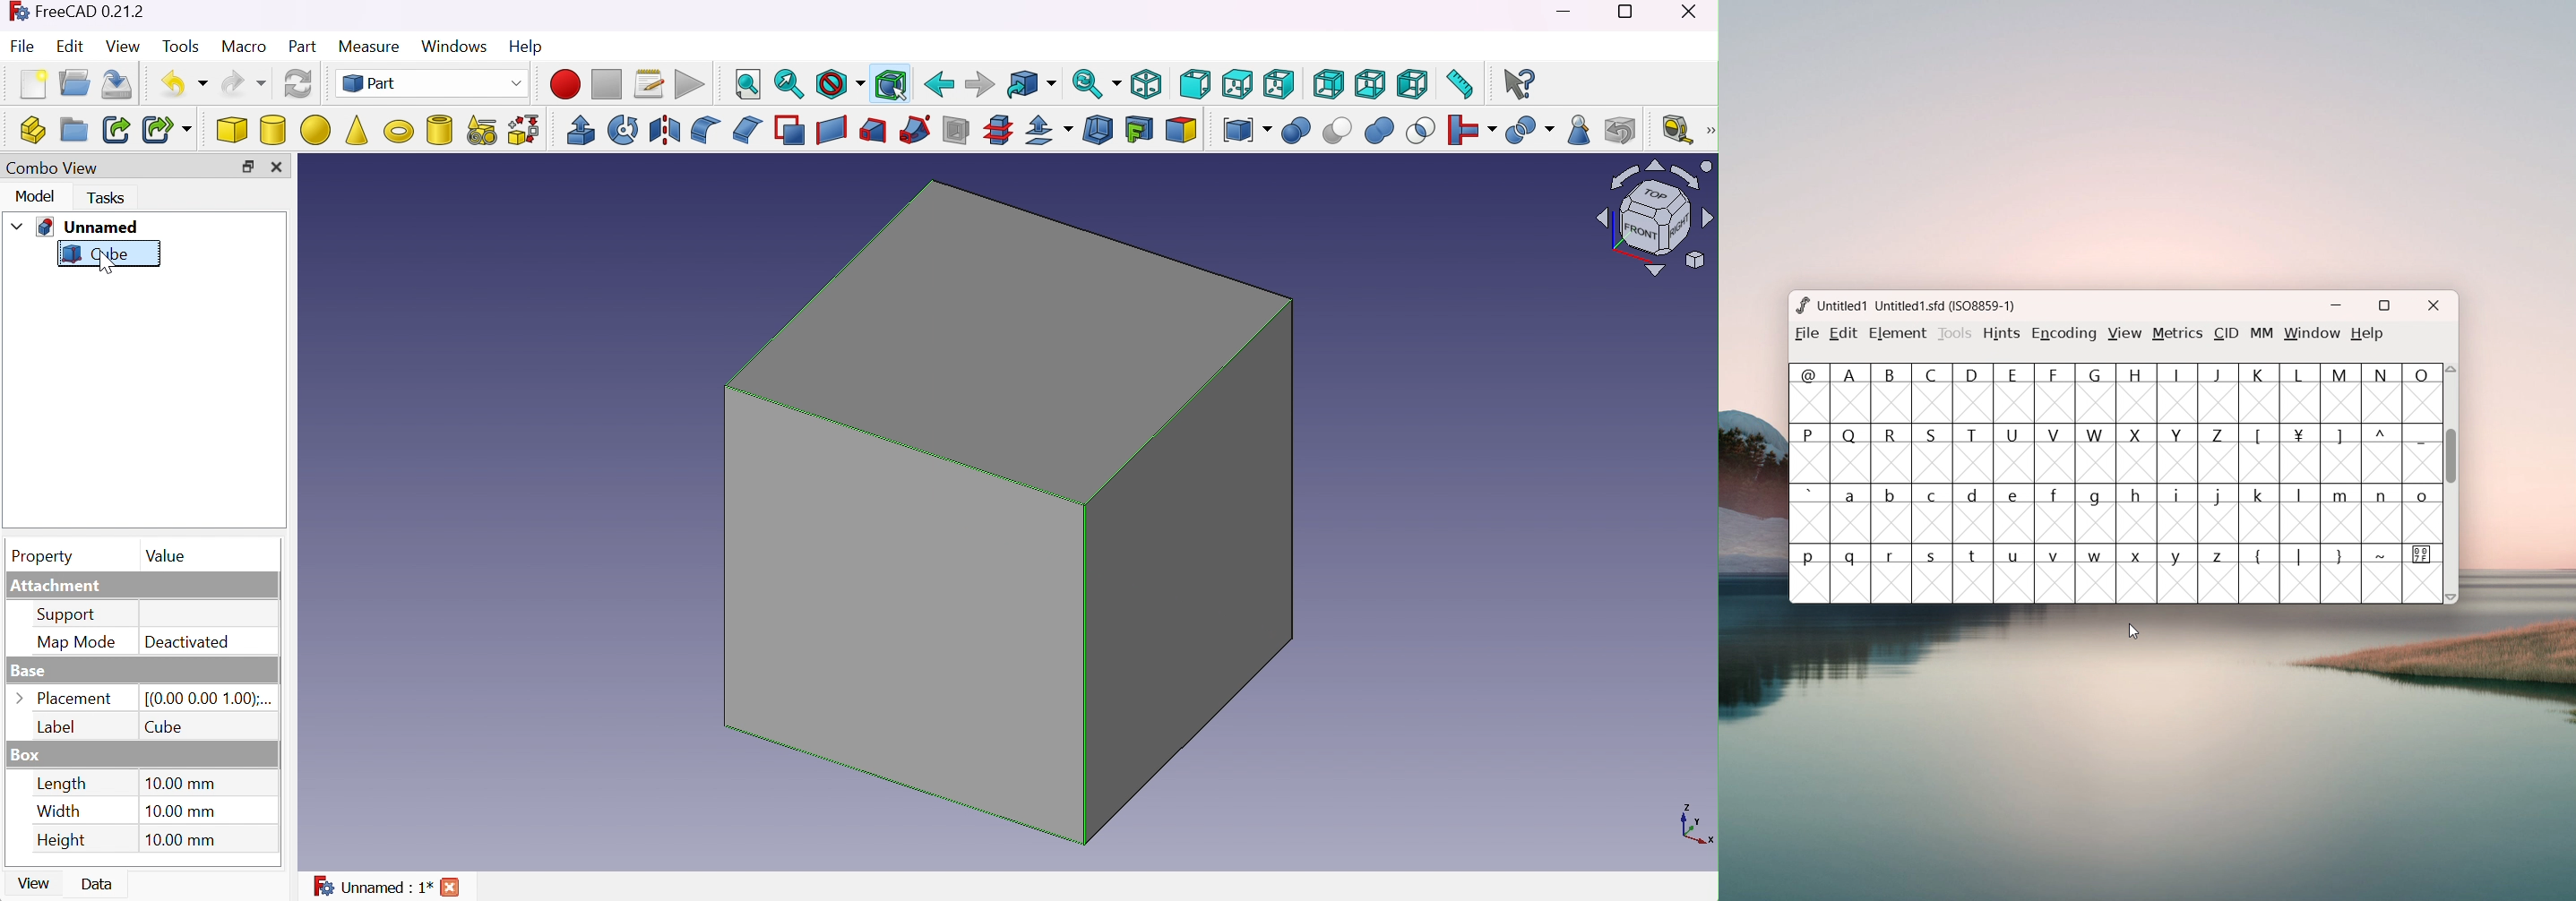 This screenshot has height=924, width=2576. What do you see at coordinates (2452, 371) in the screenshot?
I see `scroll up` at bounding box center [2452, 371].